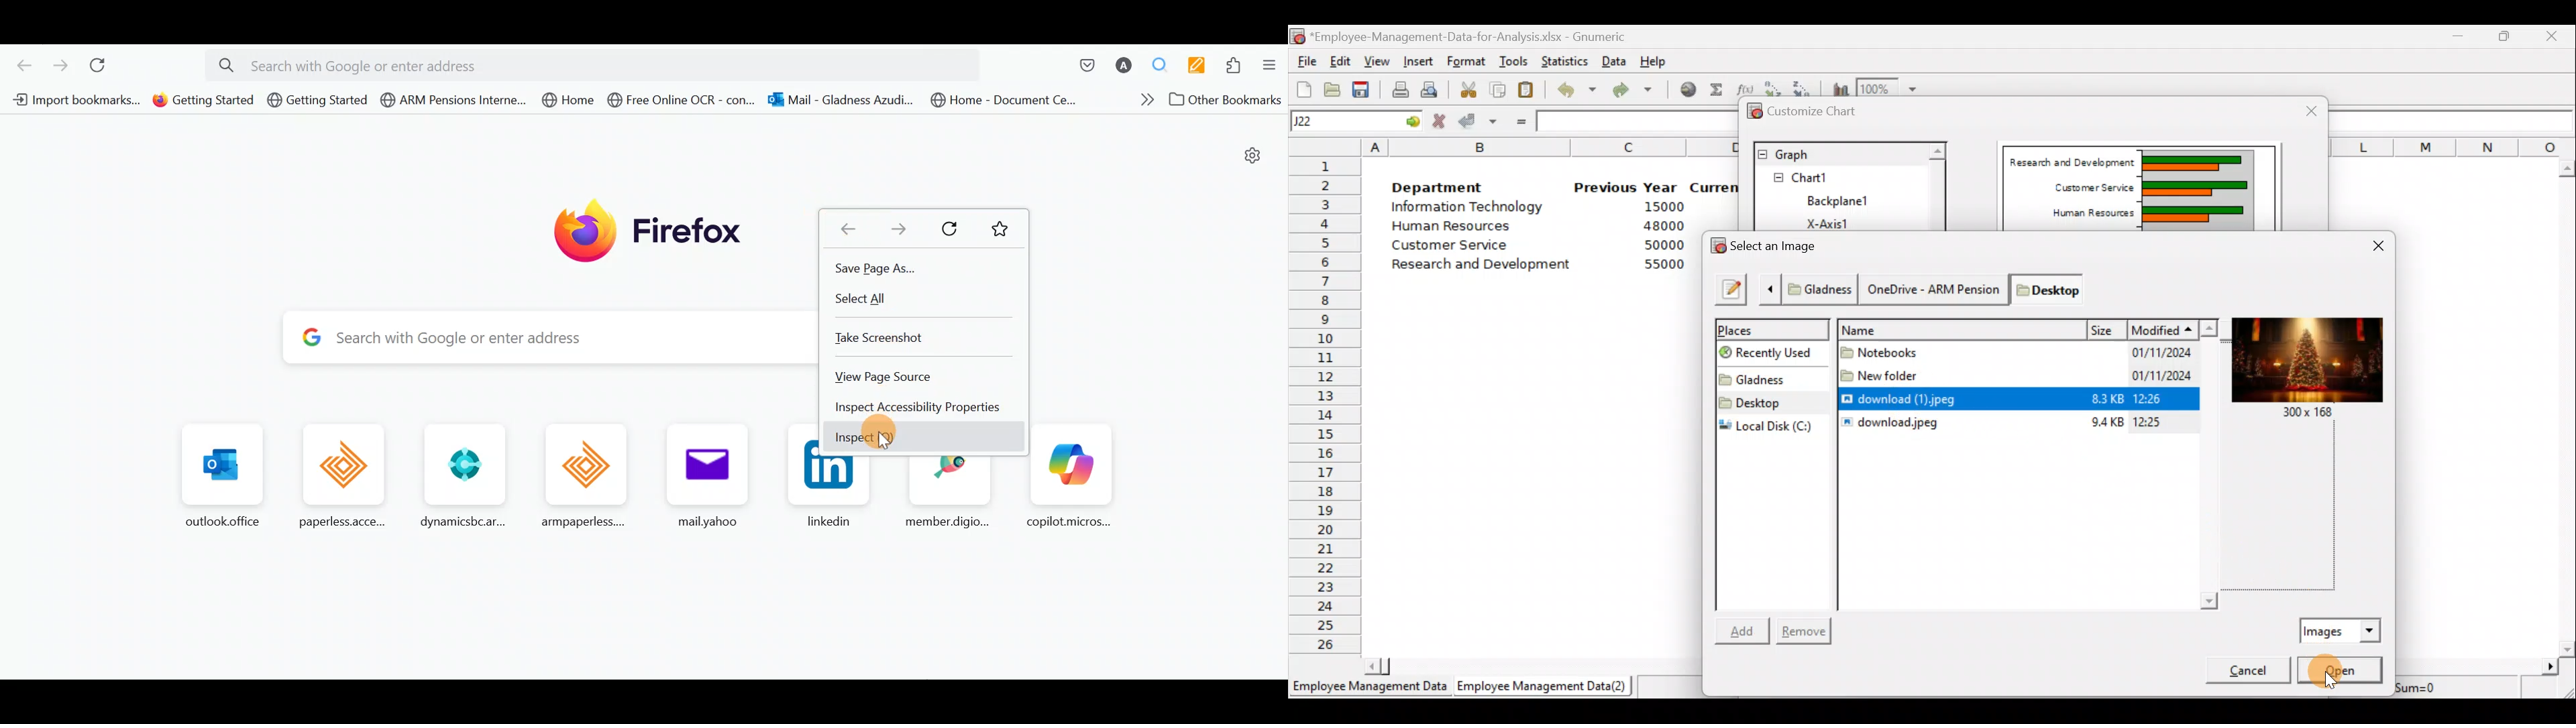  What do you see at coordinates (72, 99) in the screenshot?
I see `Bookmark 1` at bounding box center [72, 99].